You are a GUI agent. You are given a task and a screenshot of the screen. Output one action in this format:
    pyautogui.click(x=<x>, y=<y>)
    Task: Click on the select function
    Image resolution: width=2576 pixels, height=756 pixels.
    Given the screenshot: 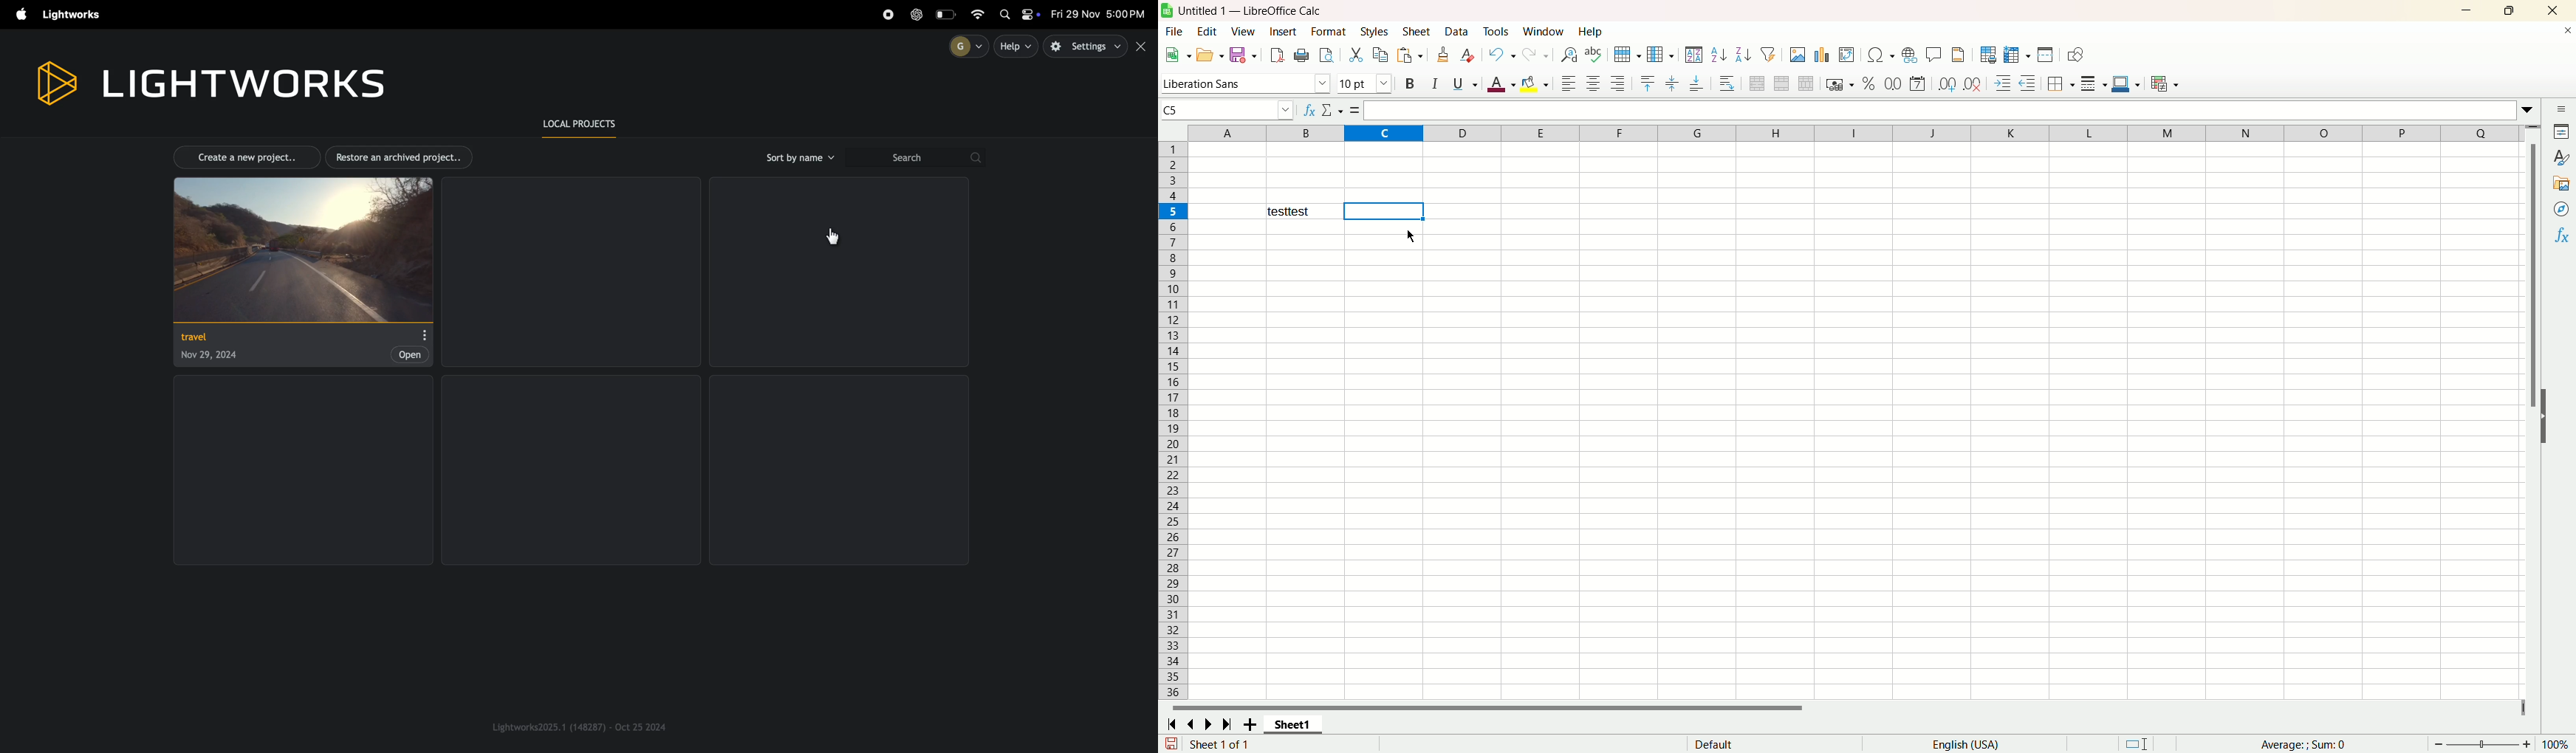 What is the action you would take?
    pyautogui.click(x=1334, y=110)
    